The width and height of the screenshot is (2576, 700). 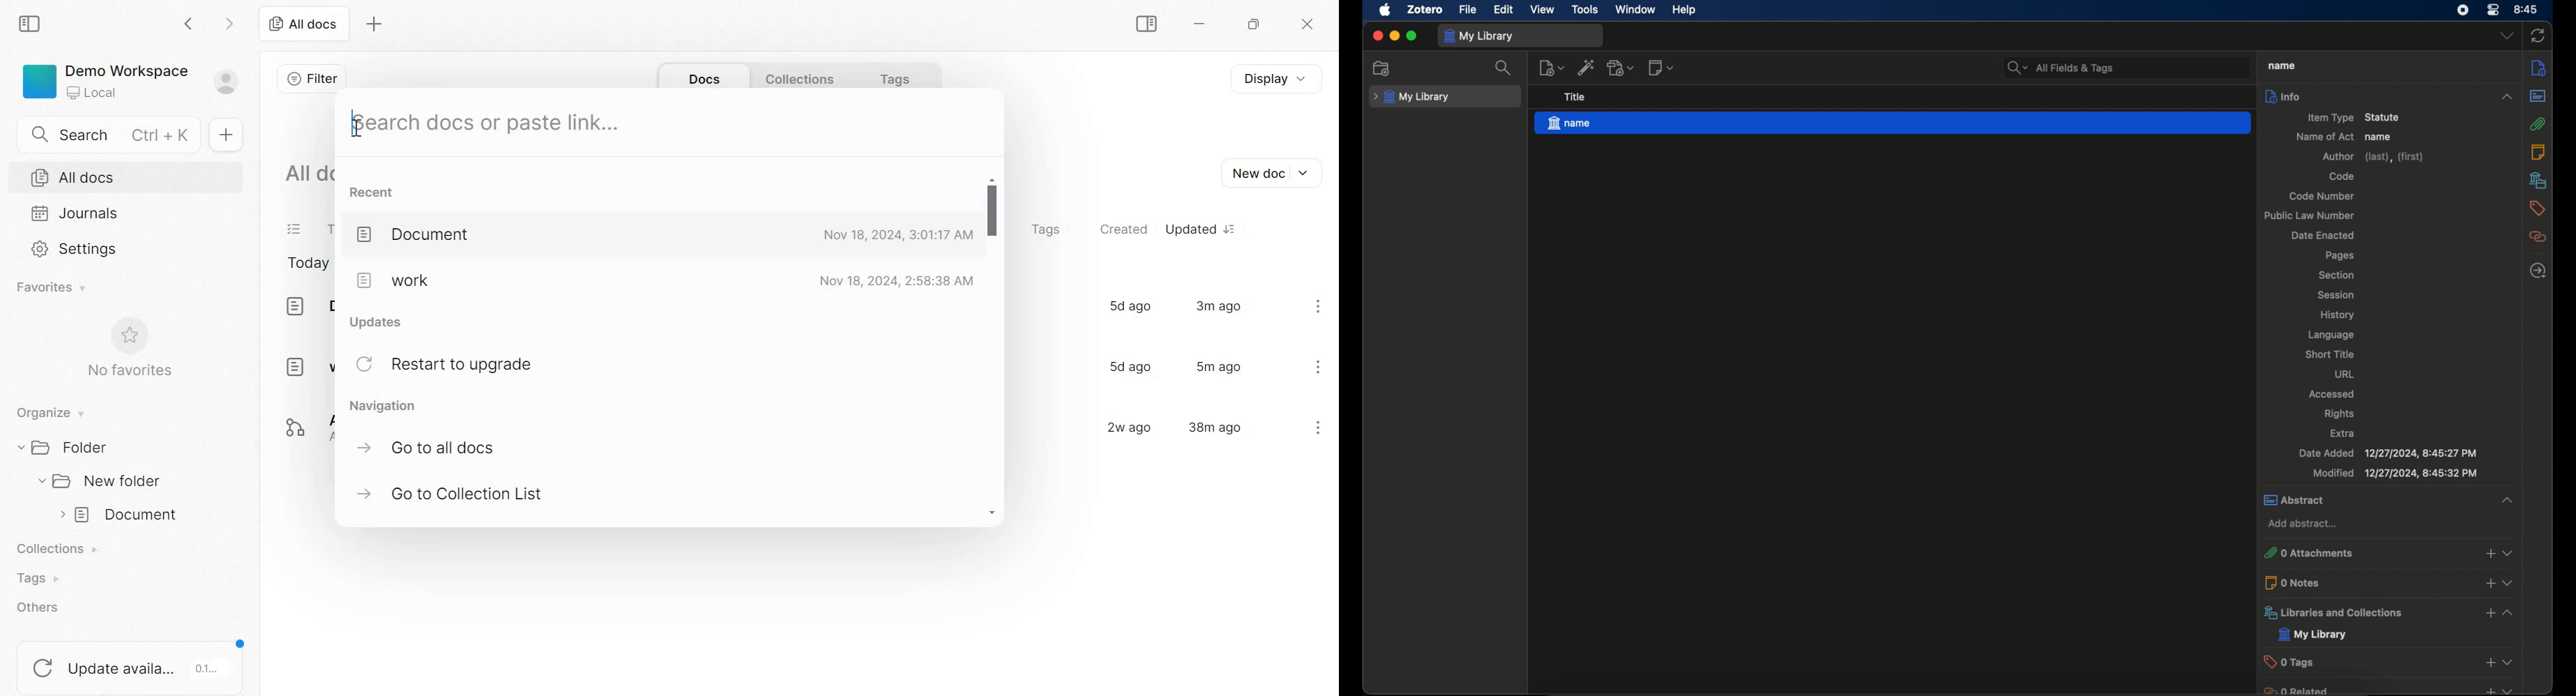 What do you see at coordinates (2338, 316) in the screenshot?
I see `history` at bounding box center [2338, 316].